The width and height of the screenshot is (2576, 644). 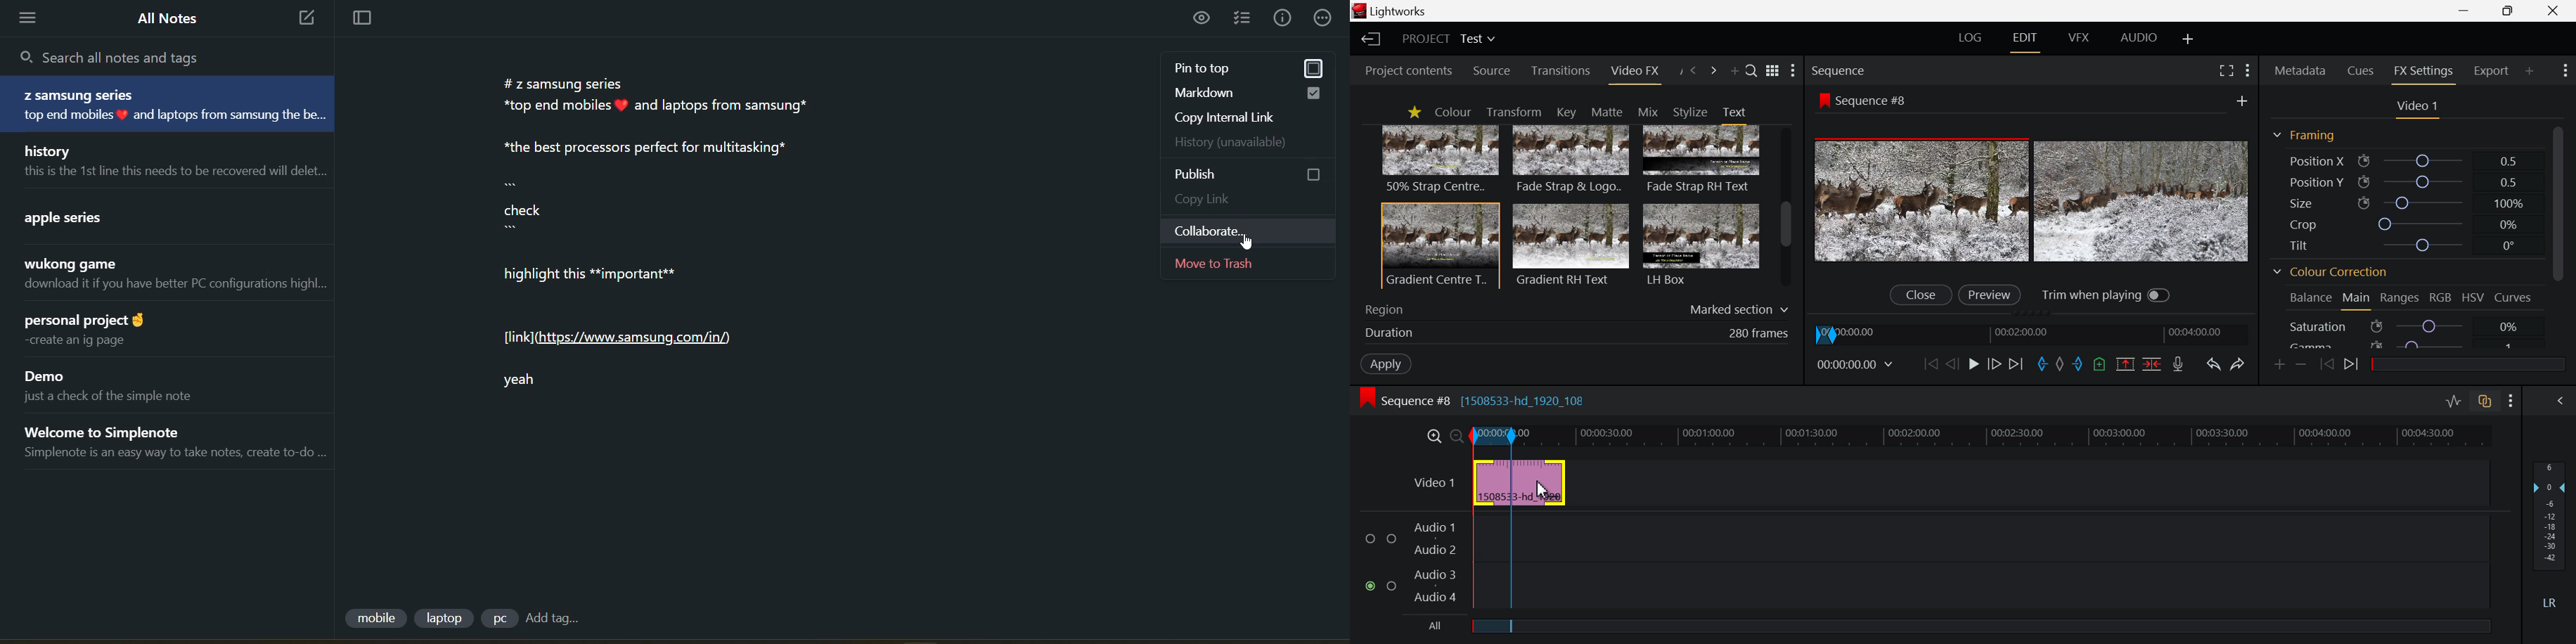 I want to click on add tag, so click(x=551, y=619).